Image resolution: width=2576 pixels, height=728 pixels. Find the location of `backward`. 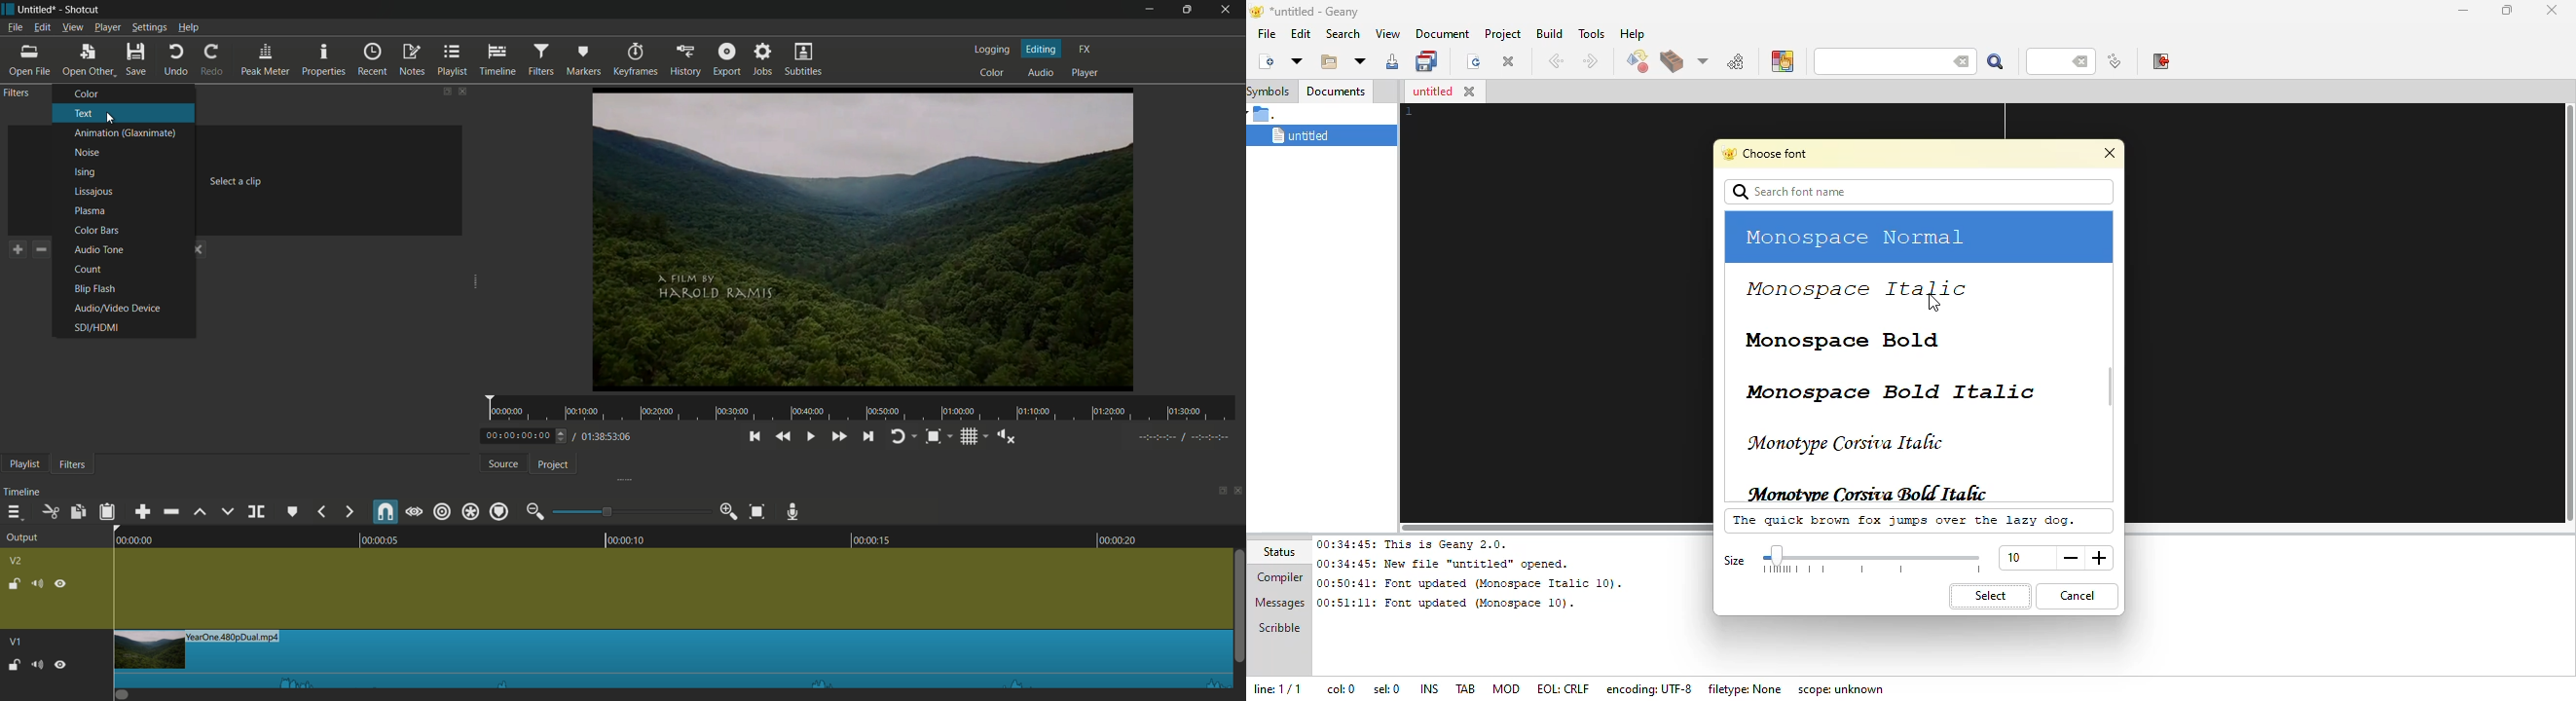

backward is located at coordinates (321, 510).